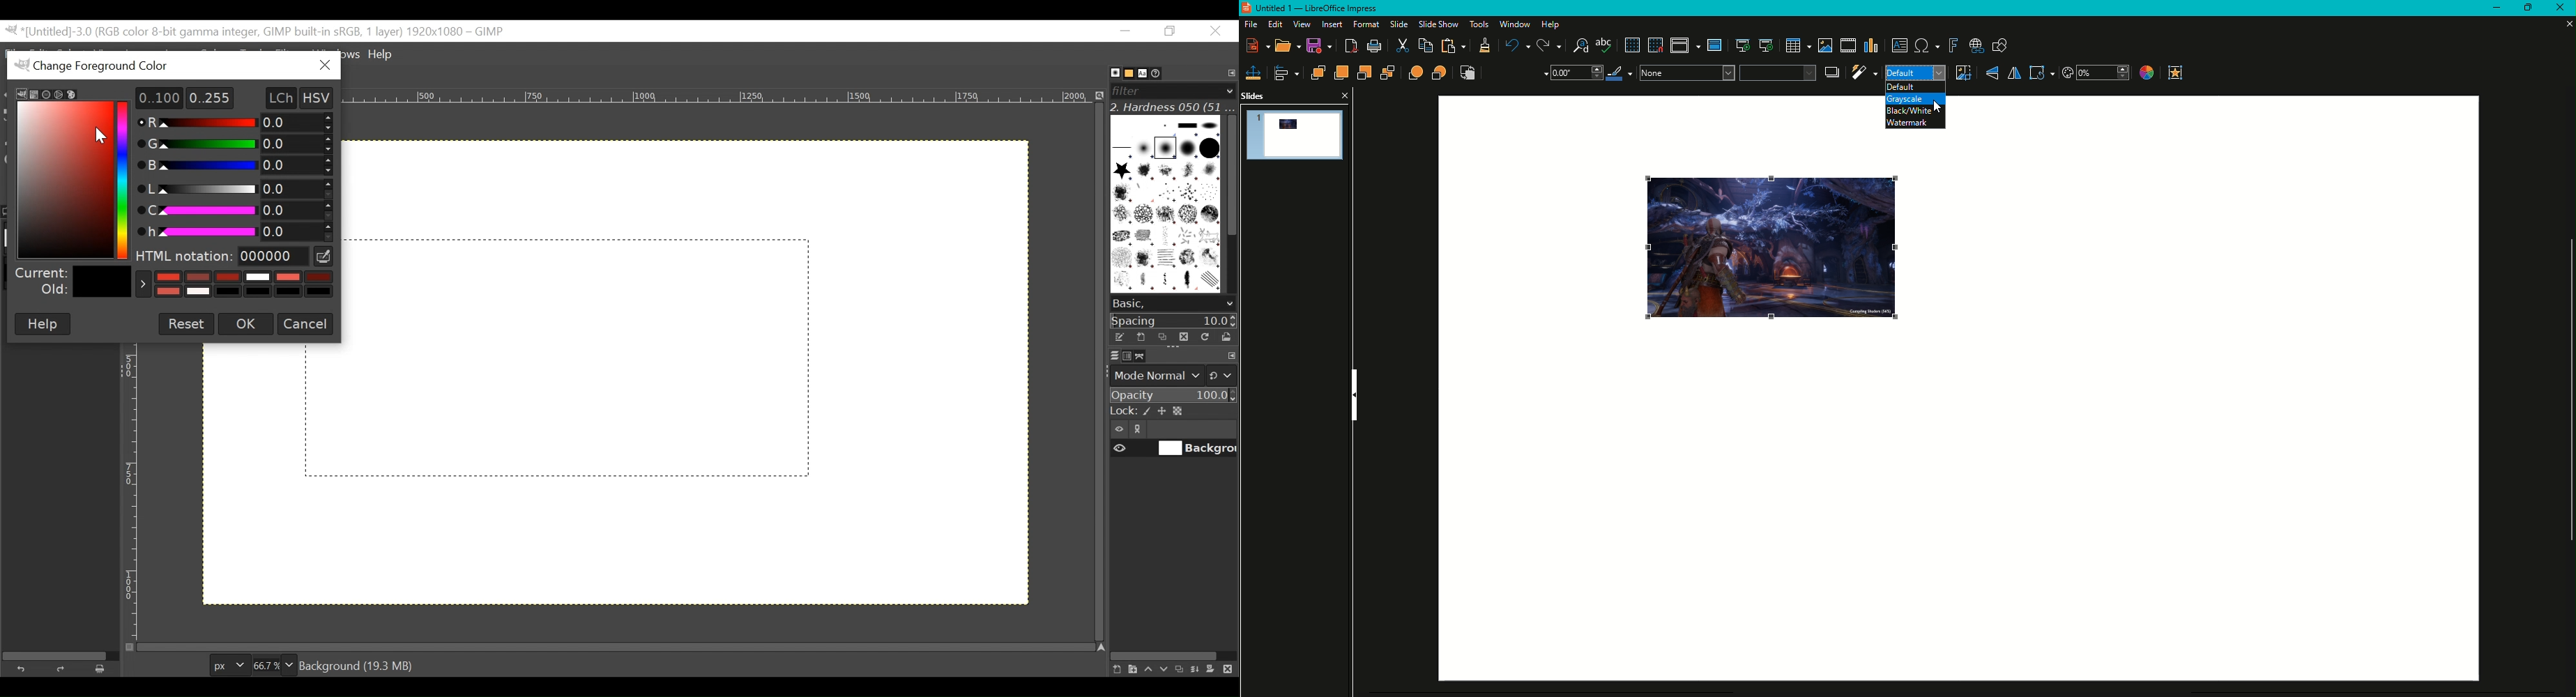 This screenshot has width=2576, height=700. What do you see at coordinates (1141, 431) in the screenshot?
I see `link/unlink item` at bounding box center [1141, 431].